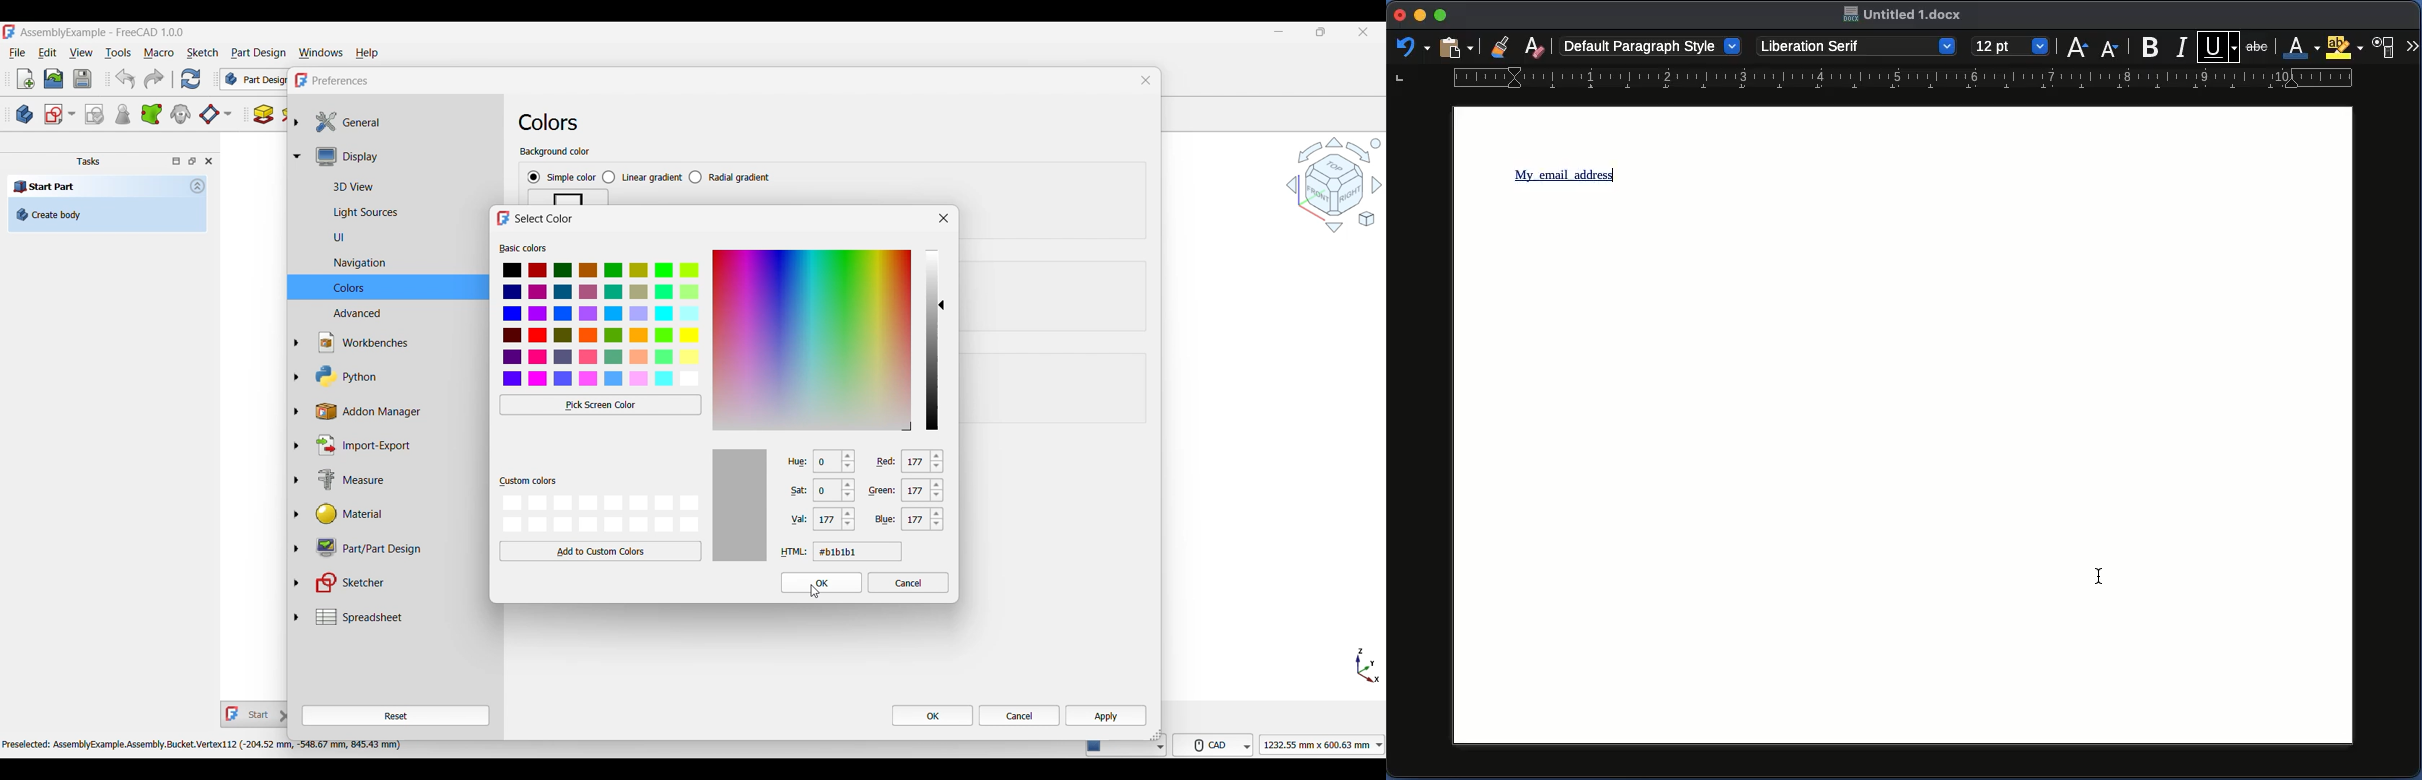 Image resolution: width=2436 pixels, height=784 pixels. Describe the element at coordinates (190, 79) in the screenshot. I see `Refresh` at that location.